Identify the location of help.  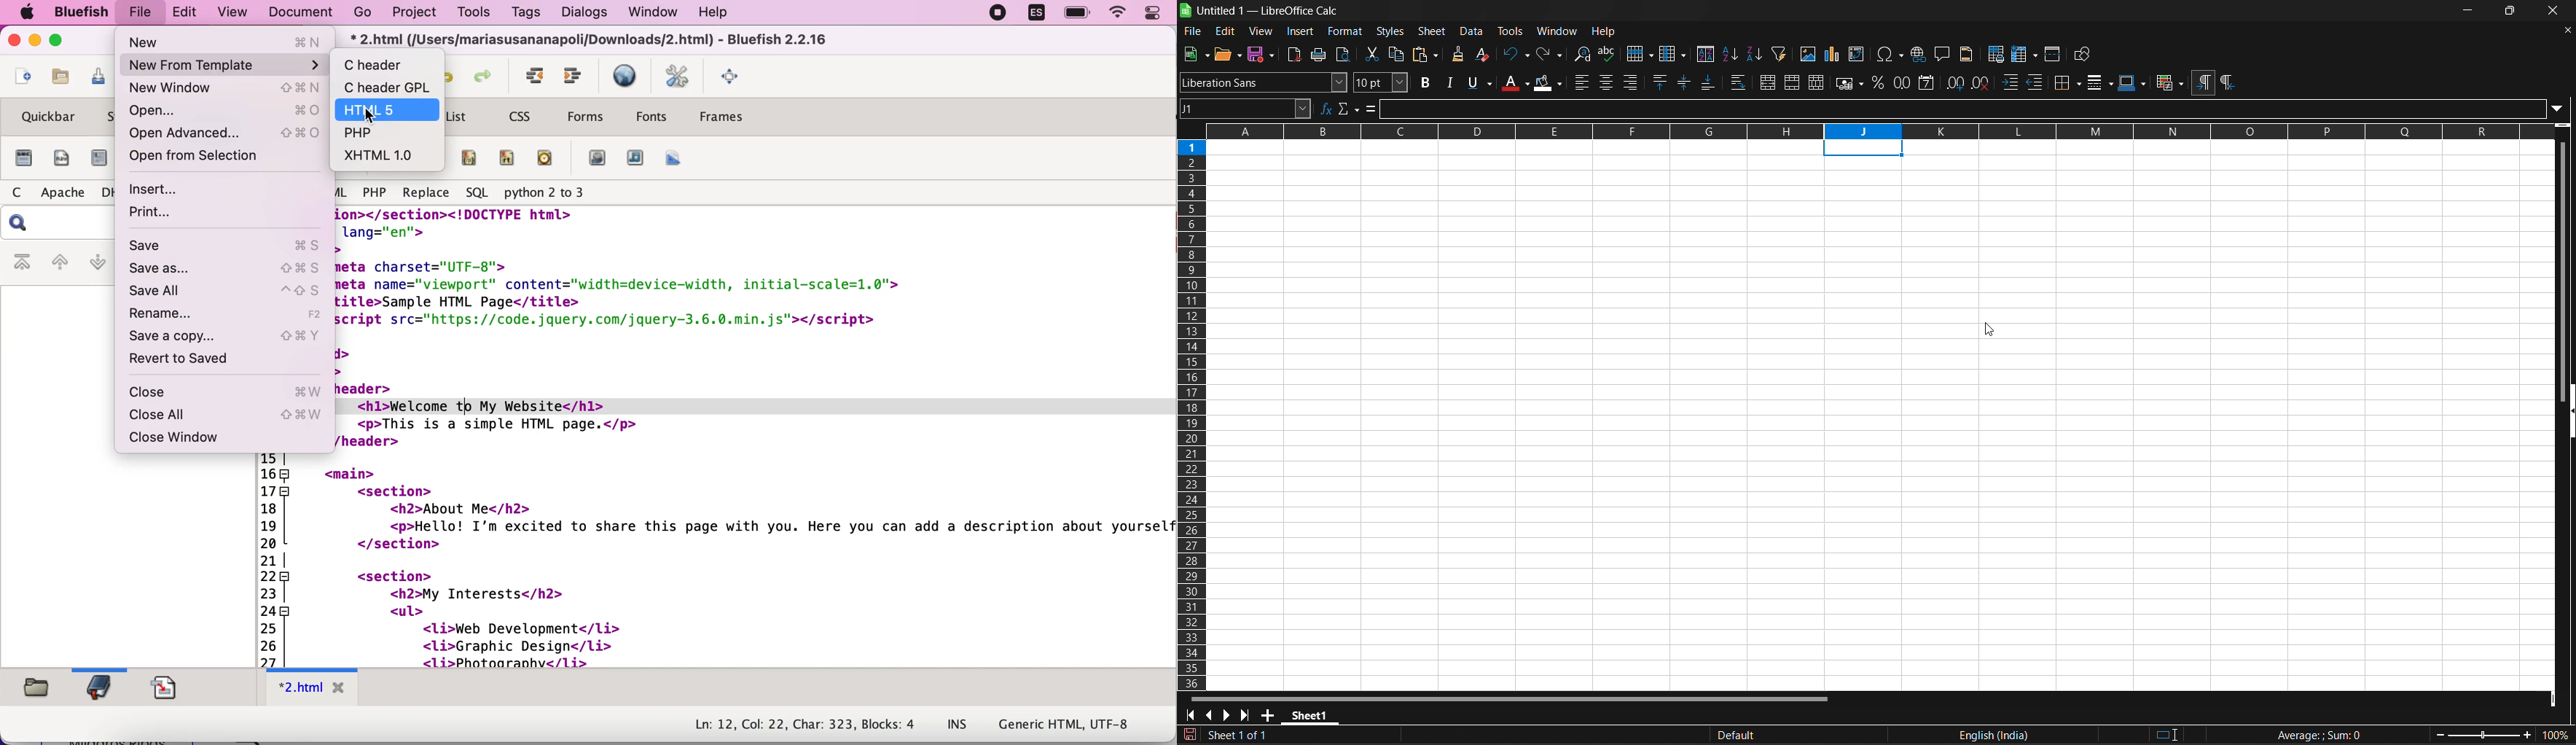
(713, 14).